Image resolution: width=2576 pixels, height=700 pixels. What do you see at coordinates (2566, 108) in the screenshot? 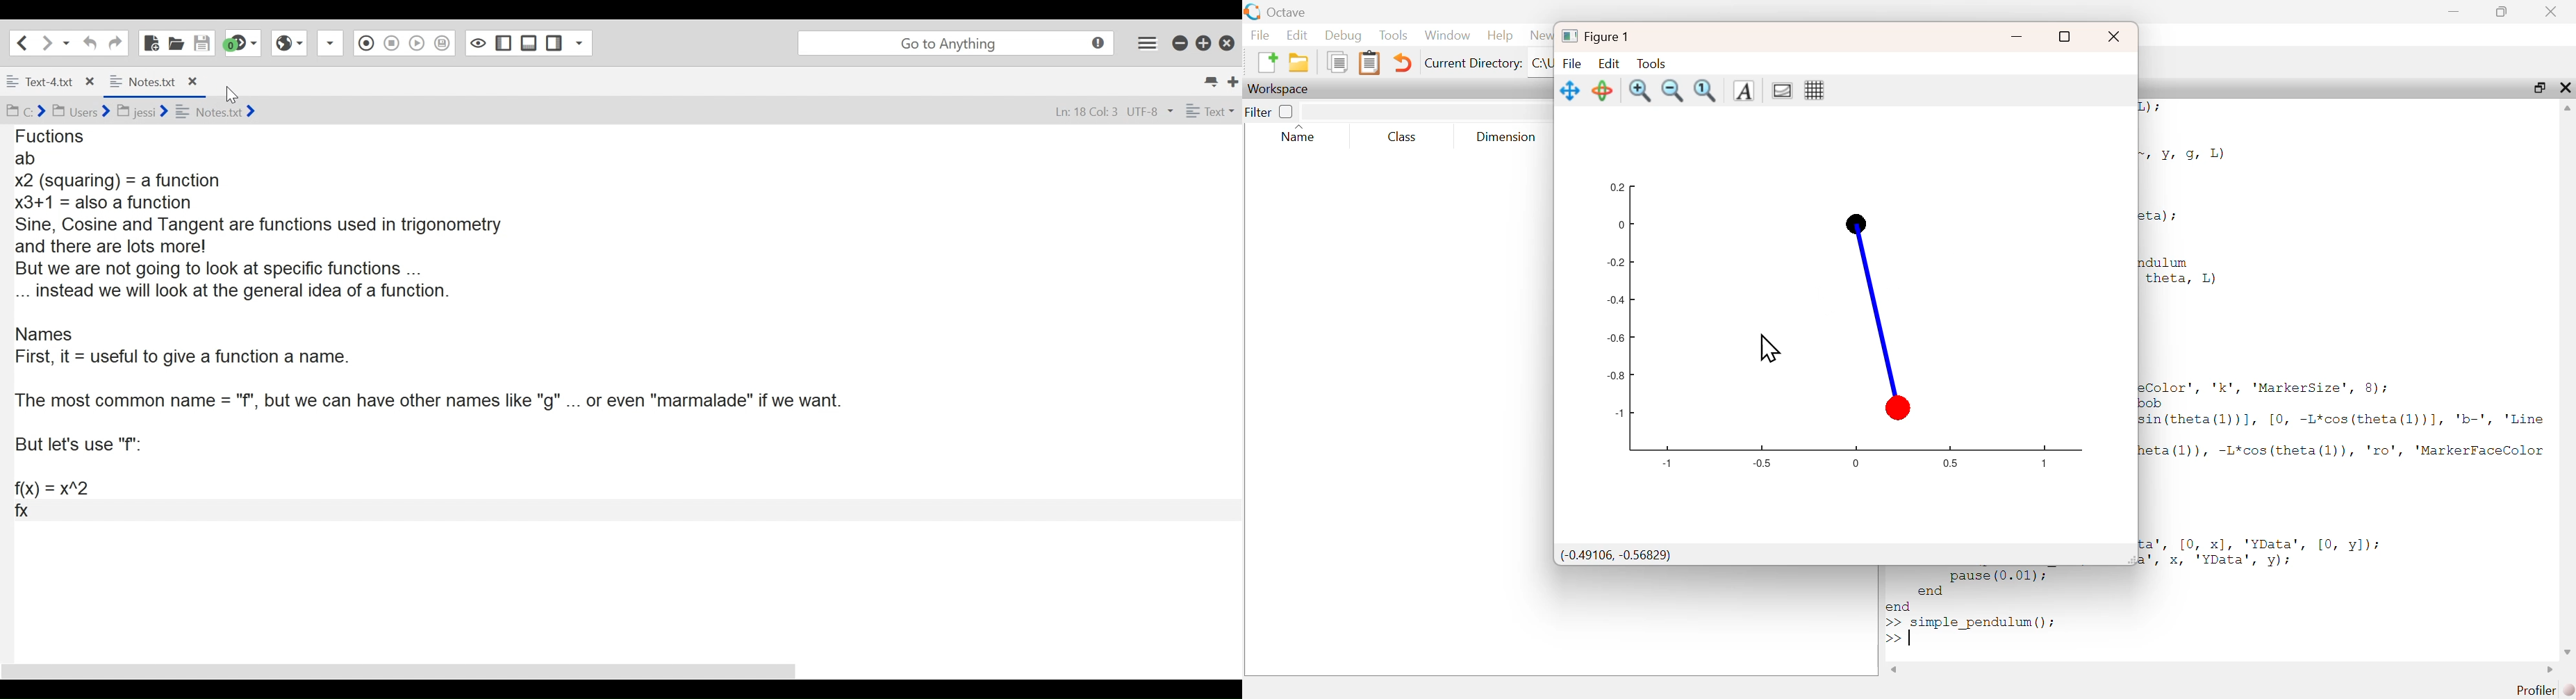
I see `Scroll up` at bounding box center [2566, 108].